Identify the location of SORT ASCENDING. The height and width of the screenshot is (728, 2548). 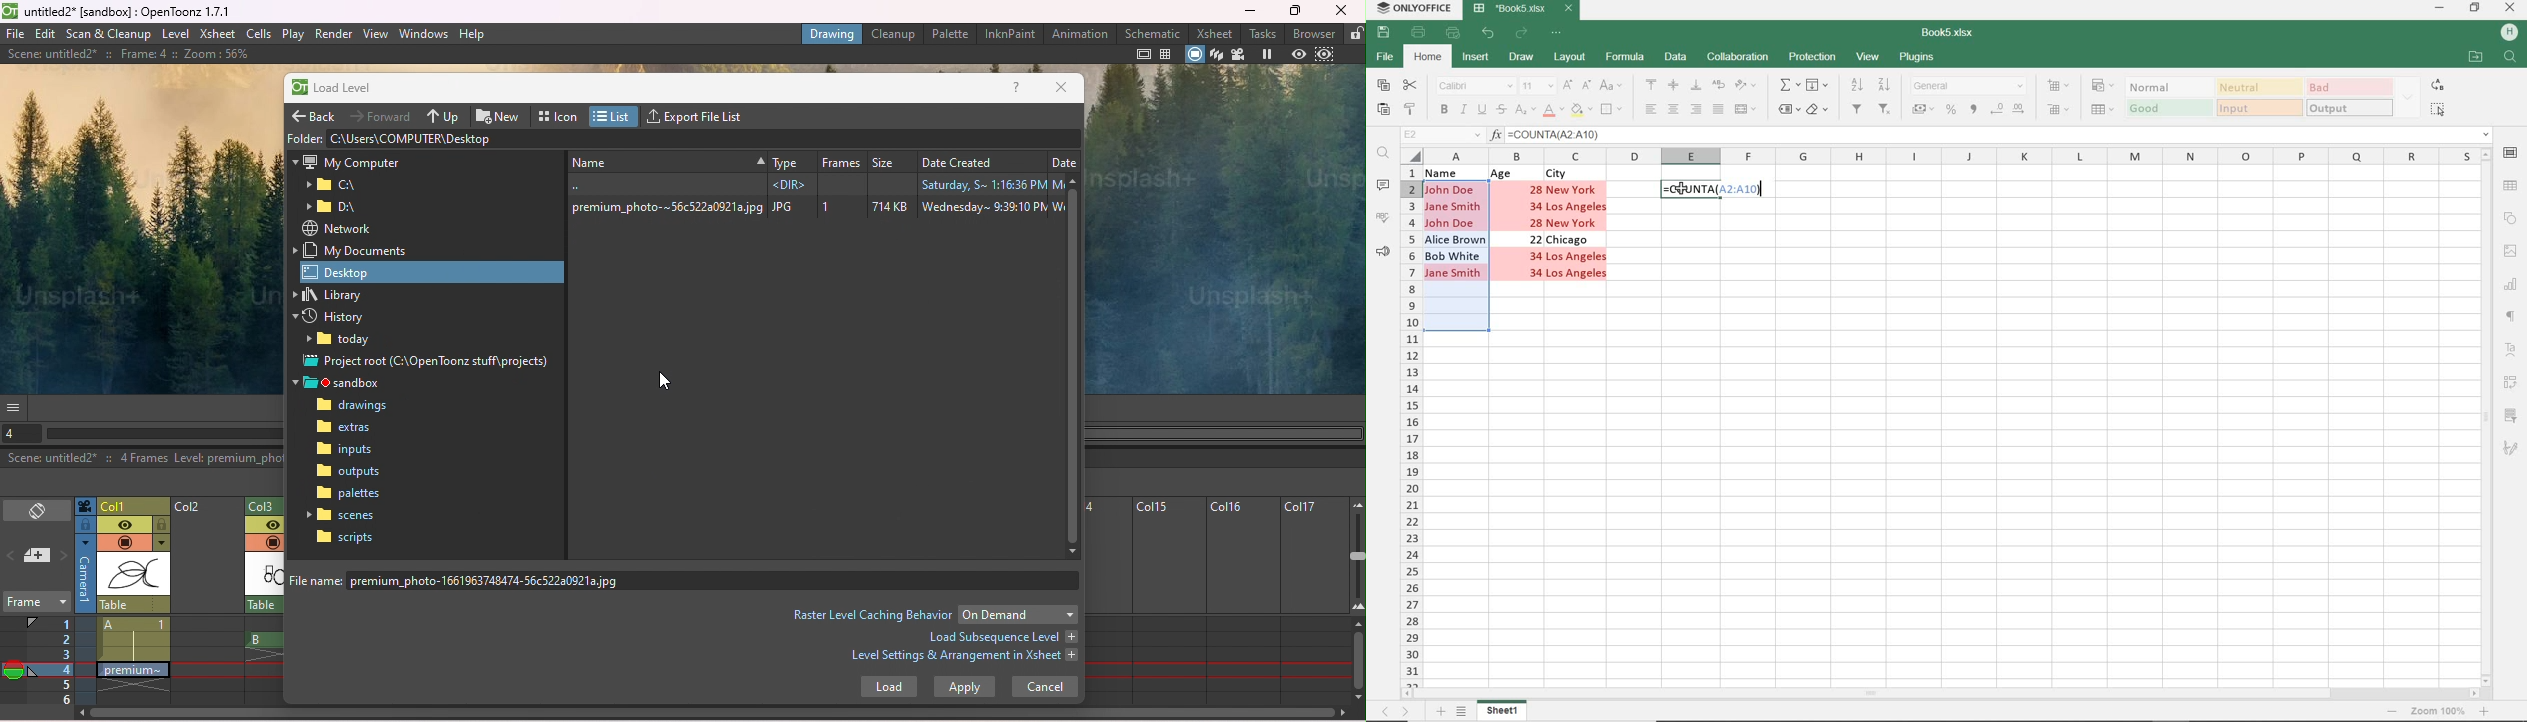
(1858, 84).